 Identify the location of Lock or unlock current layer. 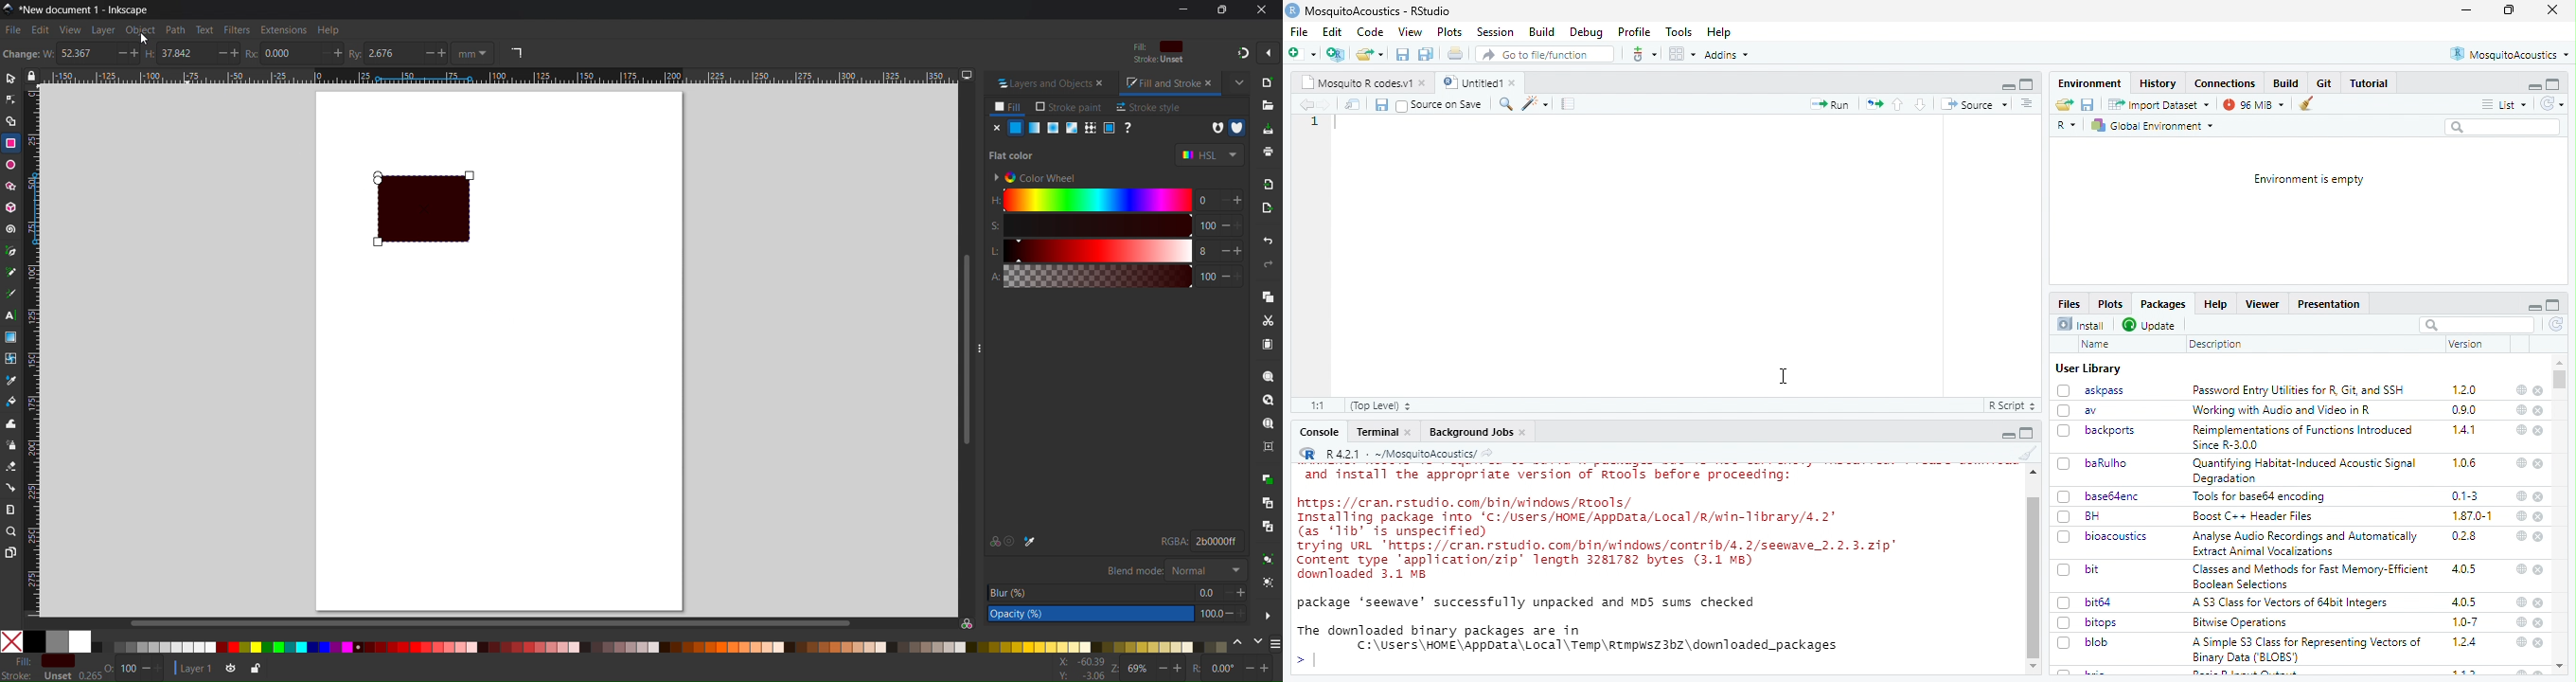
(254, 670).